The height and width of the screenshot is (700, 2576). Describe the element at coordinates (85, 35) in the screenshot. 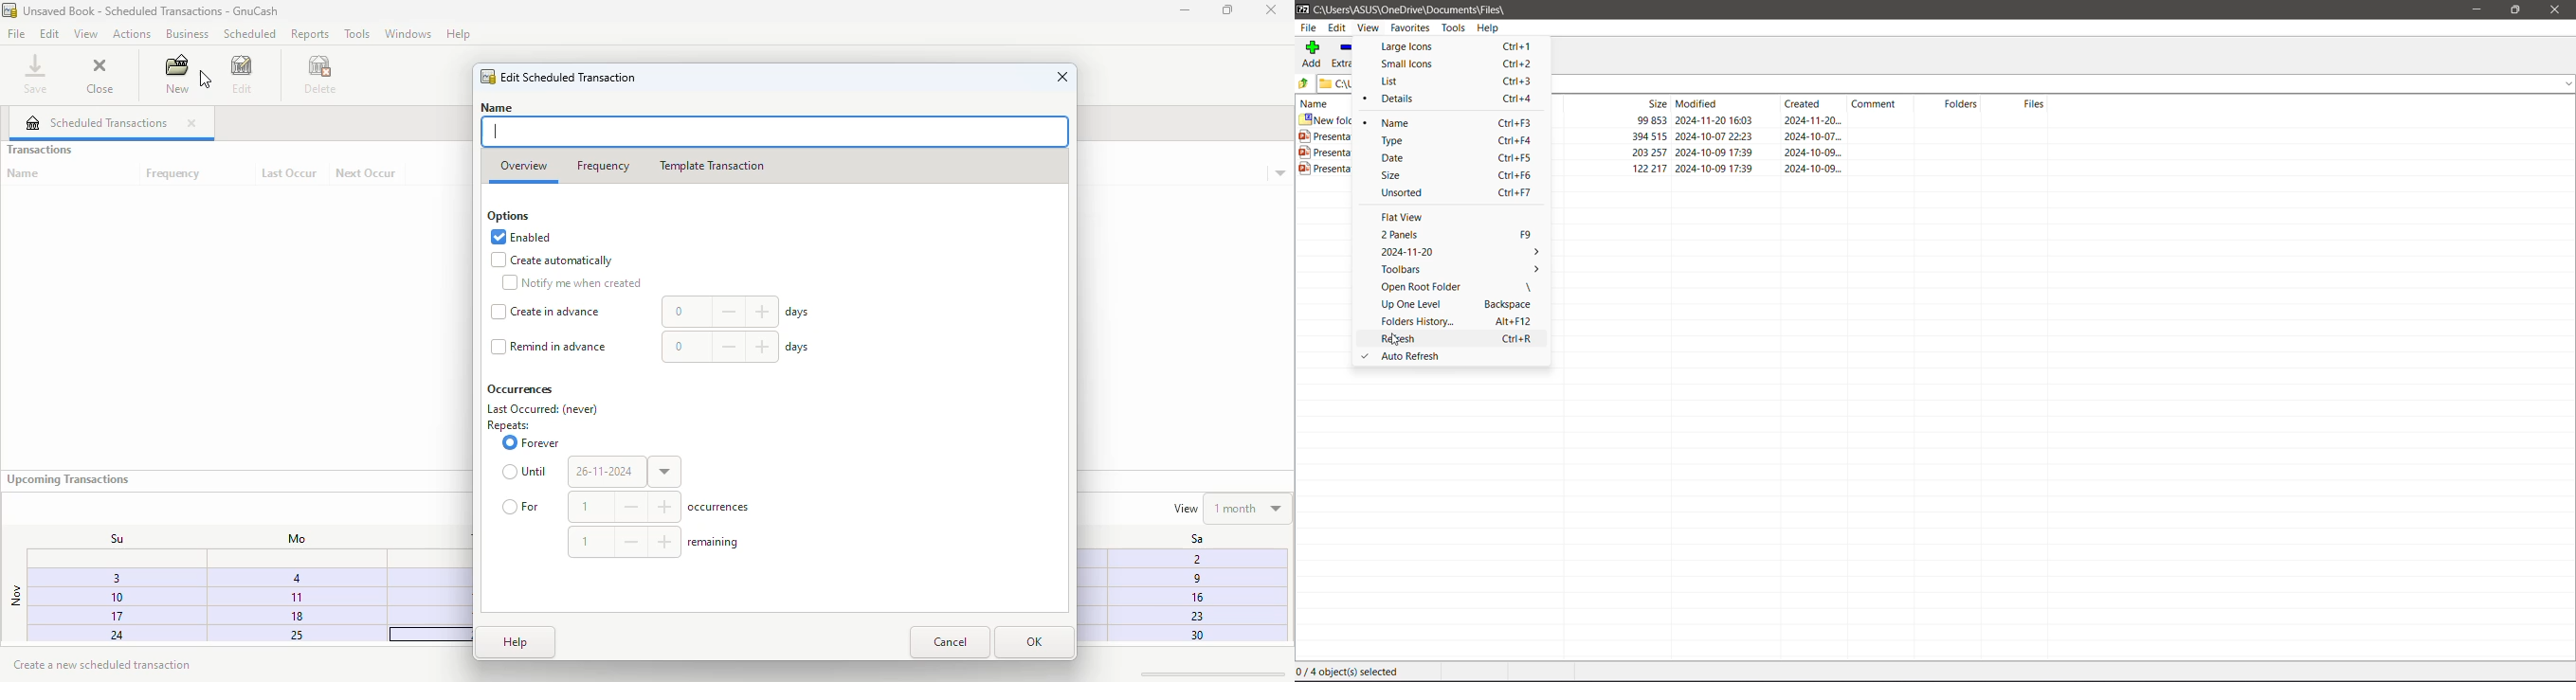

I see `view` at that location.